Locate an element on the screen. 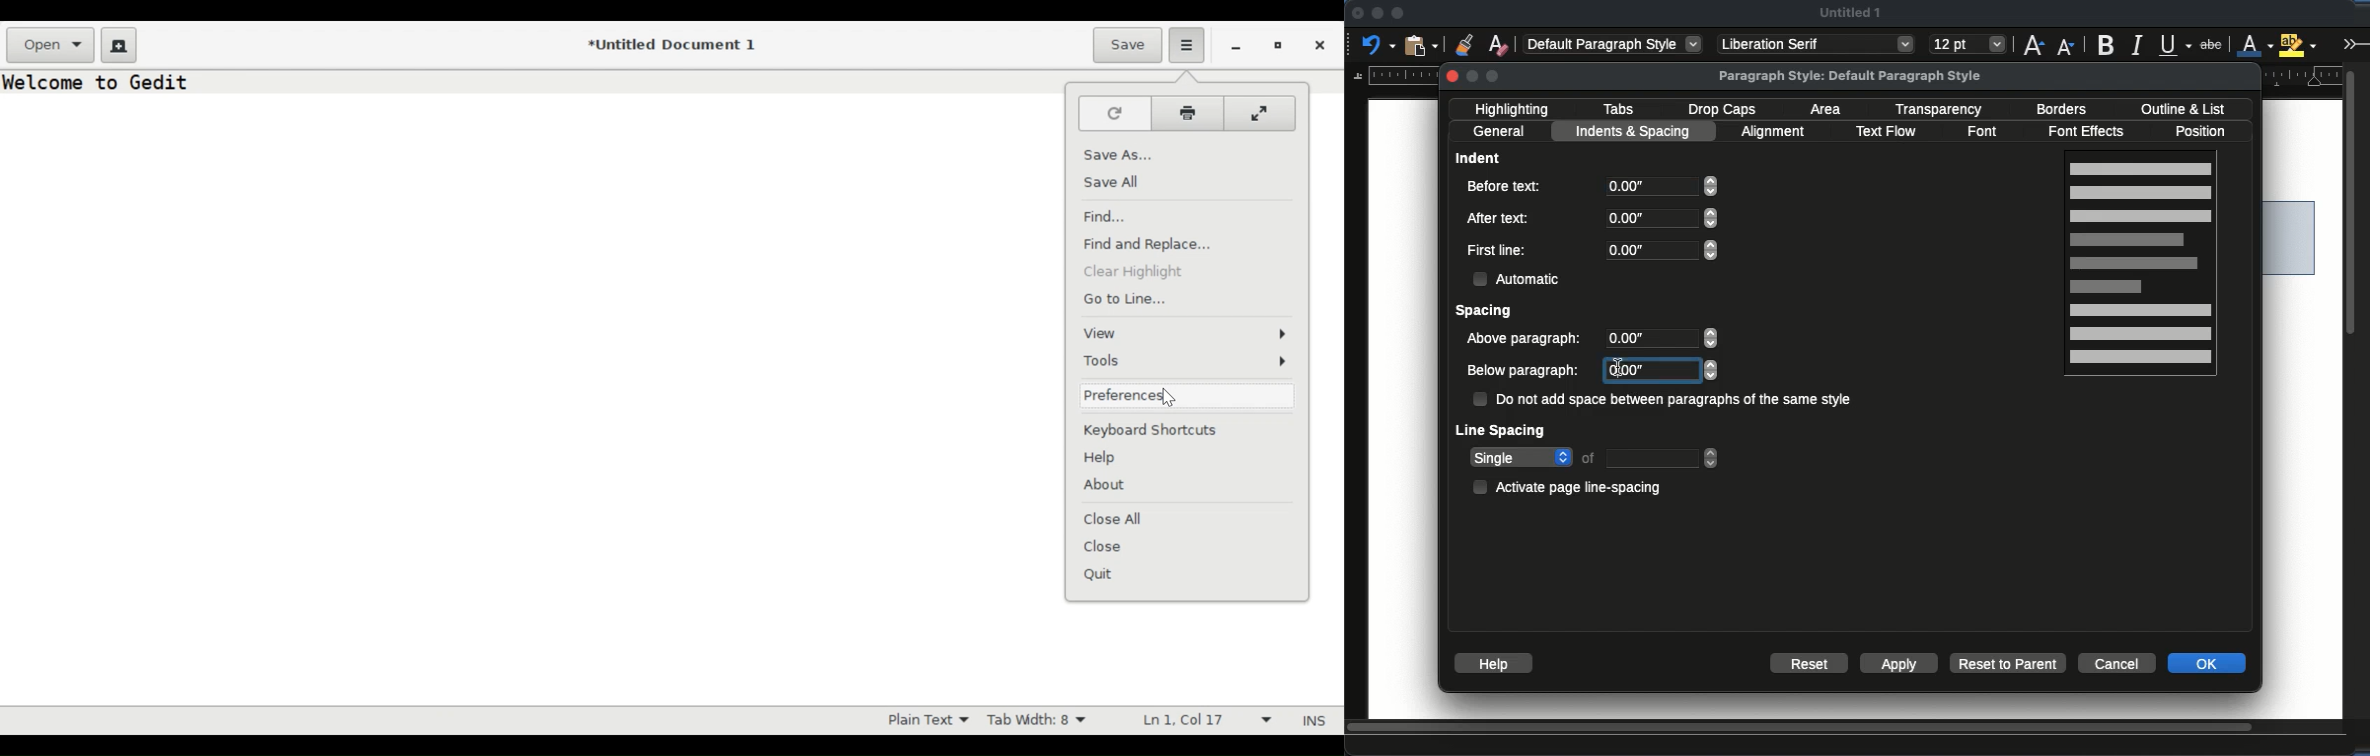 The height and width of the screenshot is (756, 2380). transparency is located at coordinates (1940, 110).